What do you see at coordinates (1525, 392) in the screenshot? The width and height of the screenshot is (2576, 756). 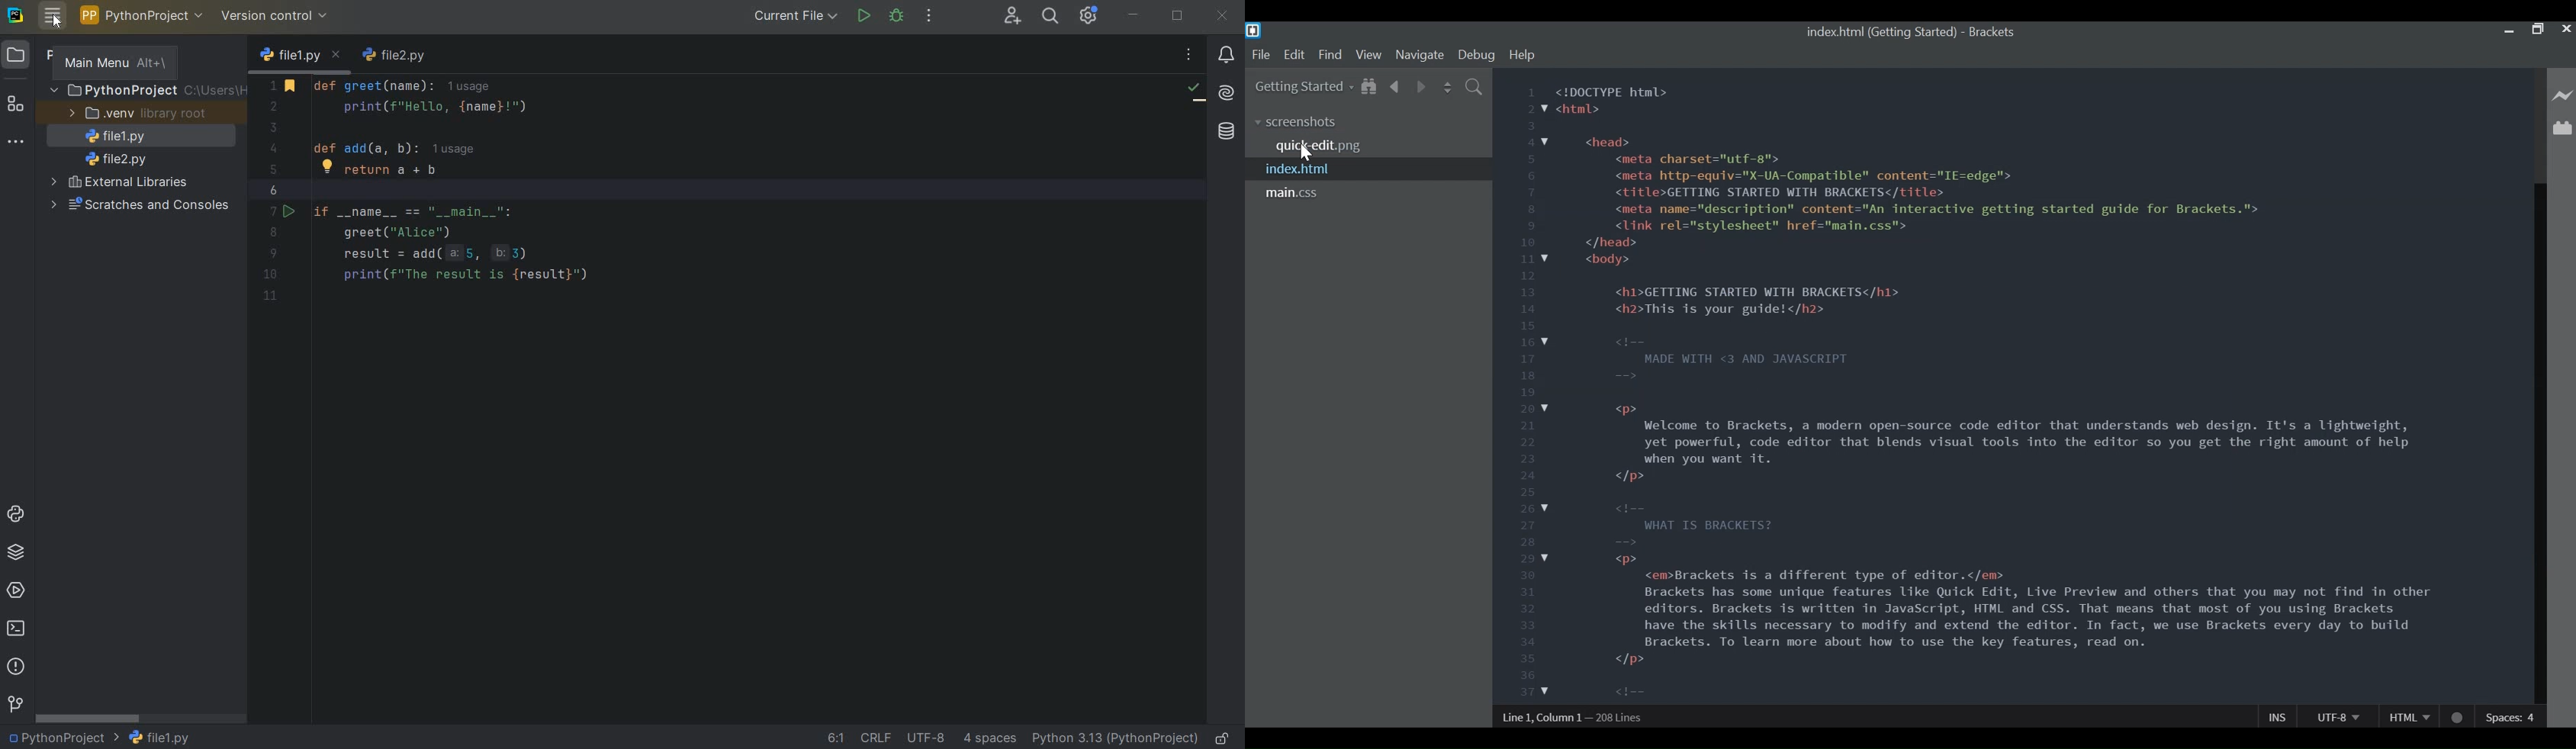 I see `1 2 3 4 5 6 7 8 9 10 11 12 13 14 15 16 17 18 19 20 21 22 23 24 25 26 27 28 29 30 31 32 33 34 35 36 37` at bounding box center [1525, 392].